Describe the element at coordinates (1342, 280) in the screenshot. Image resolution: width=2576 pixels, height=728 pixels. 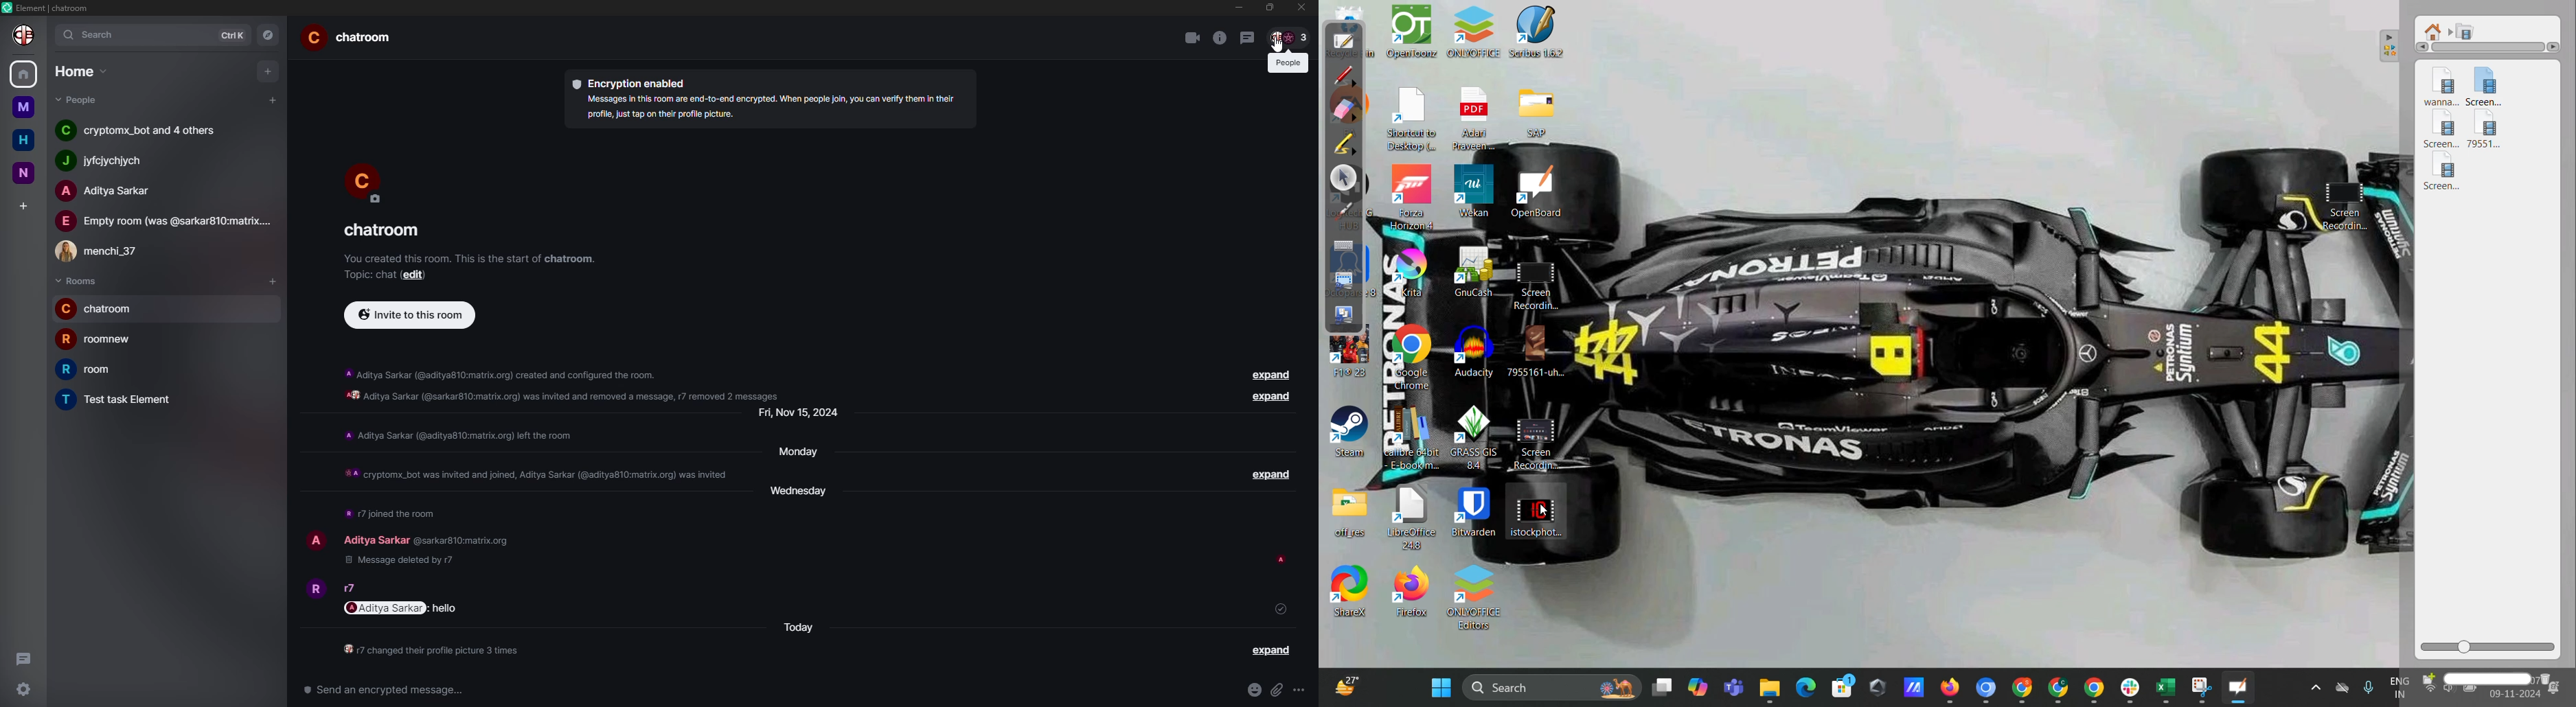
I see `capture part of screen` at that location.